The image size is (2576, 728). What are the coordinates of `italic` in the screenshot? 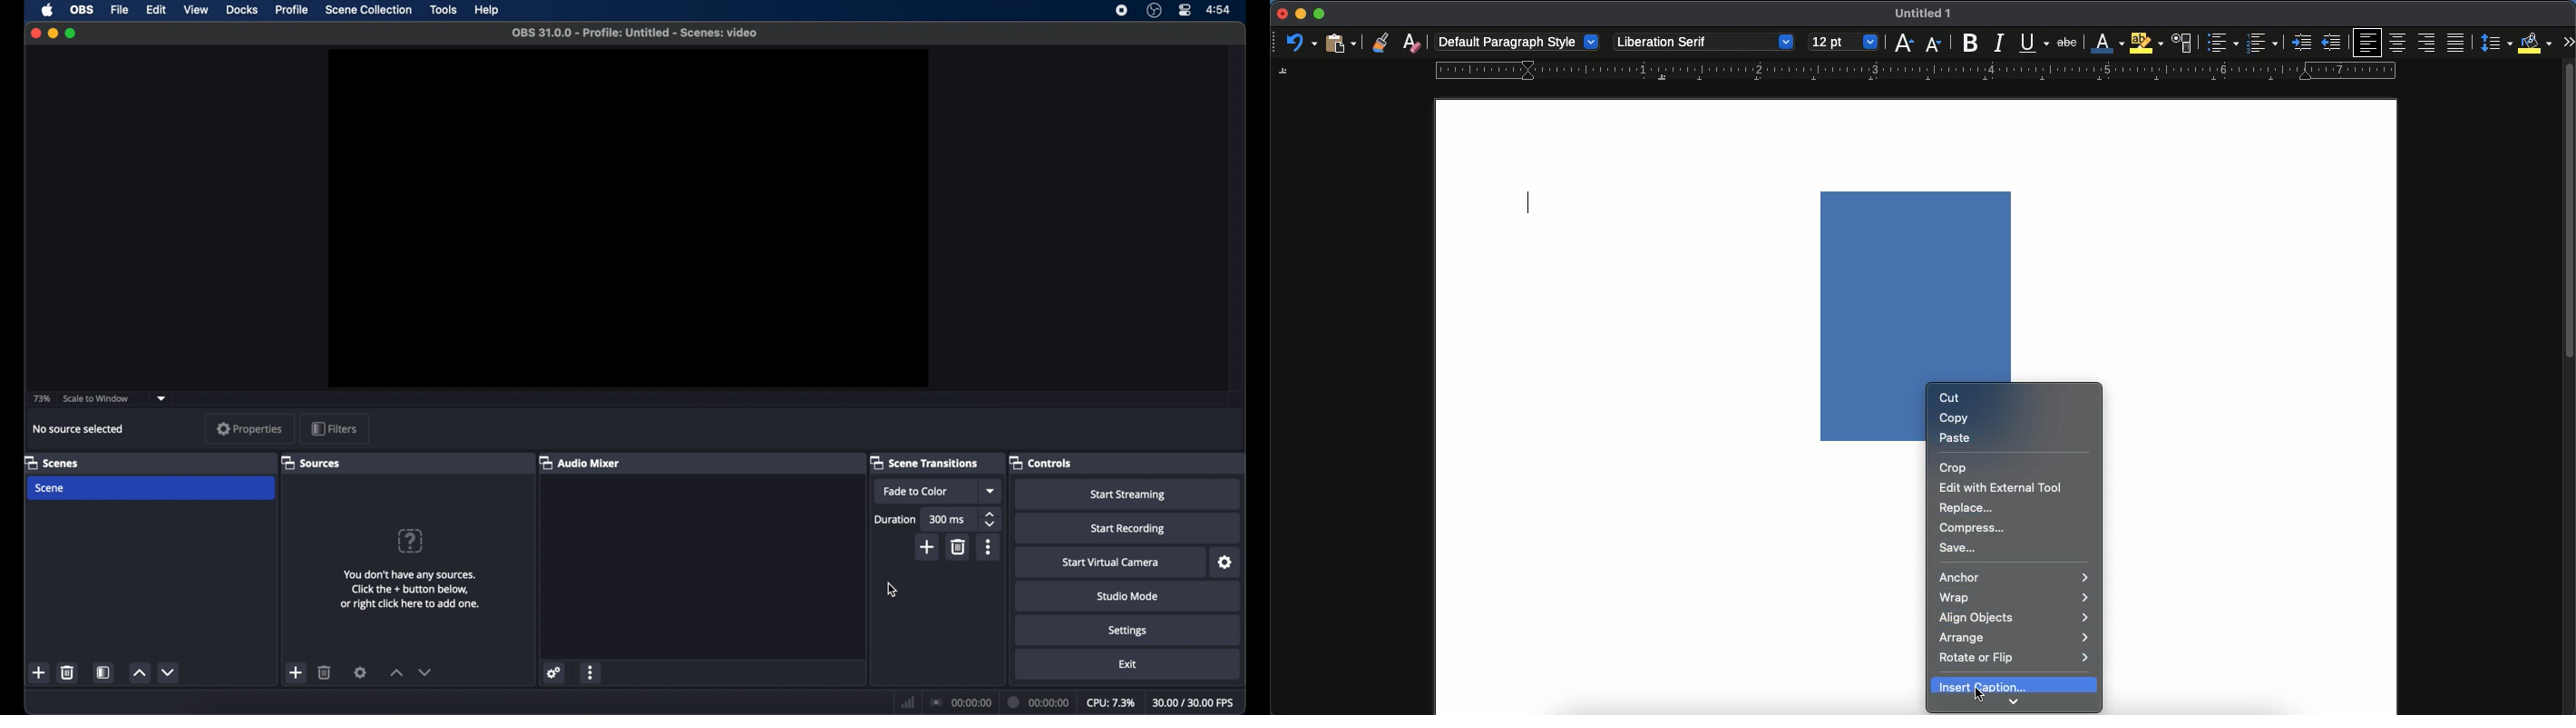 It's located at (1997, 46).